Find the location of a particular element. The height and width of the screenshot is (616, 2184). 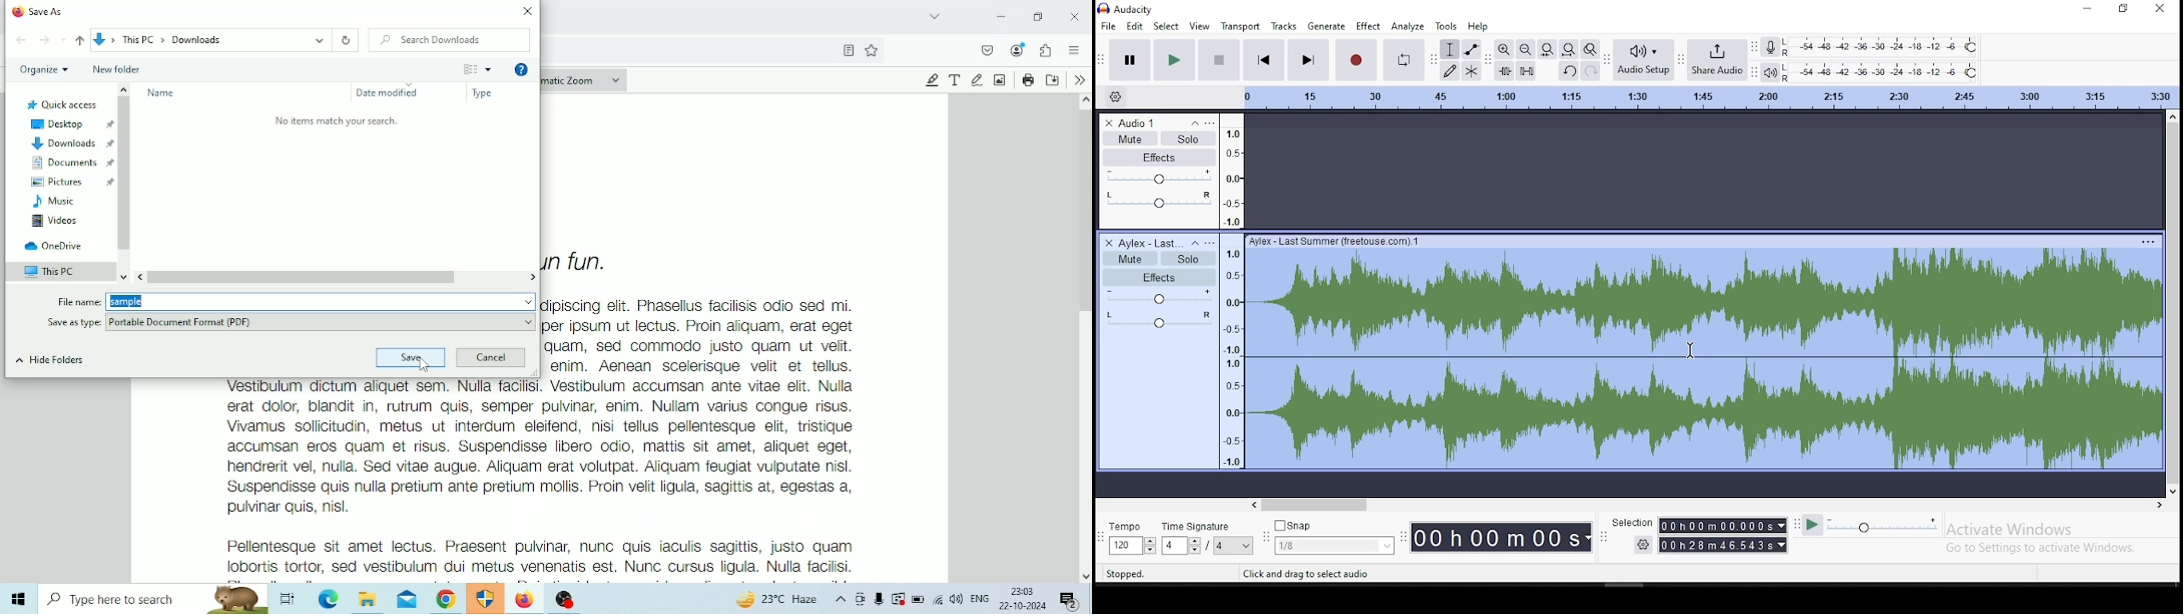

audio track is located at coordinates (1703, 354).